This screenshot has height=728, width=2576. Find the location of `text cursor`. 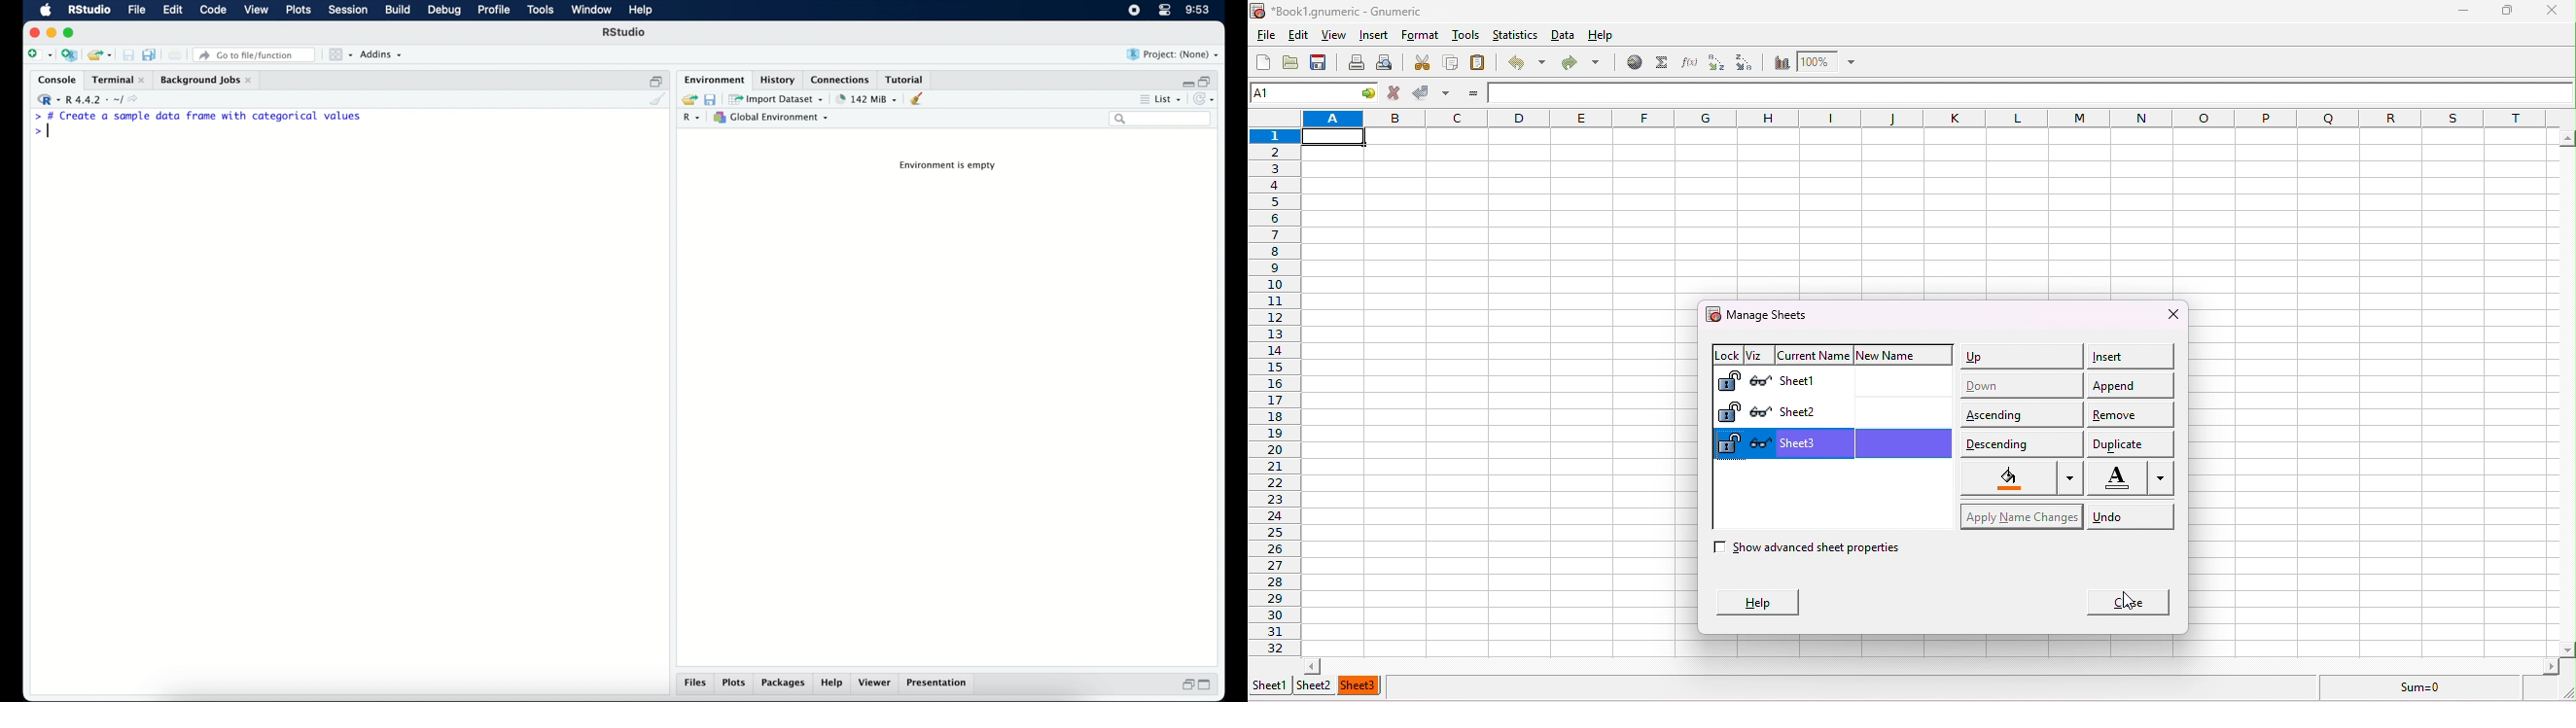

text cursor is located at coordinates (52, 133).